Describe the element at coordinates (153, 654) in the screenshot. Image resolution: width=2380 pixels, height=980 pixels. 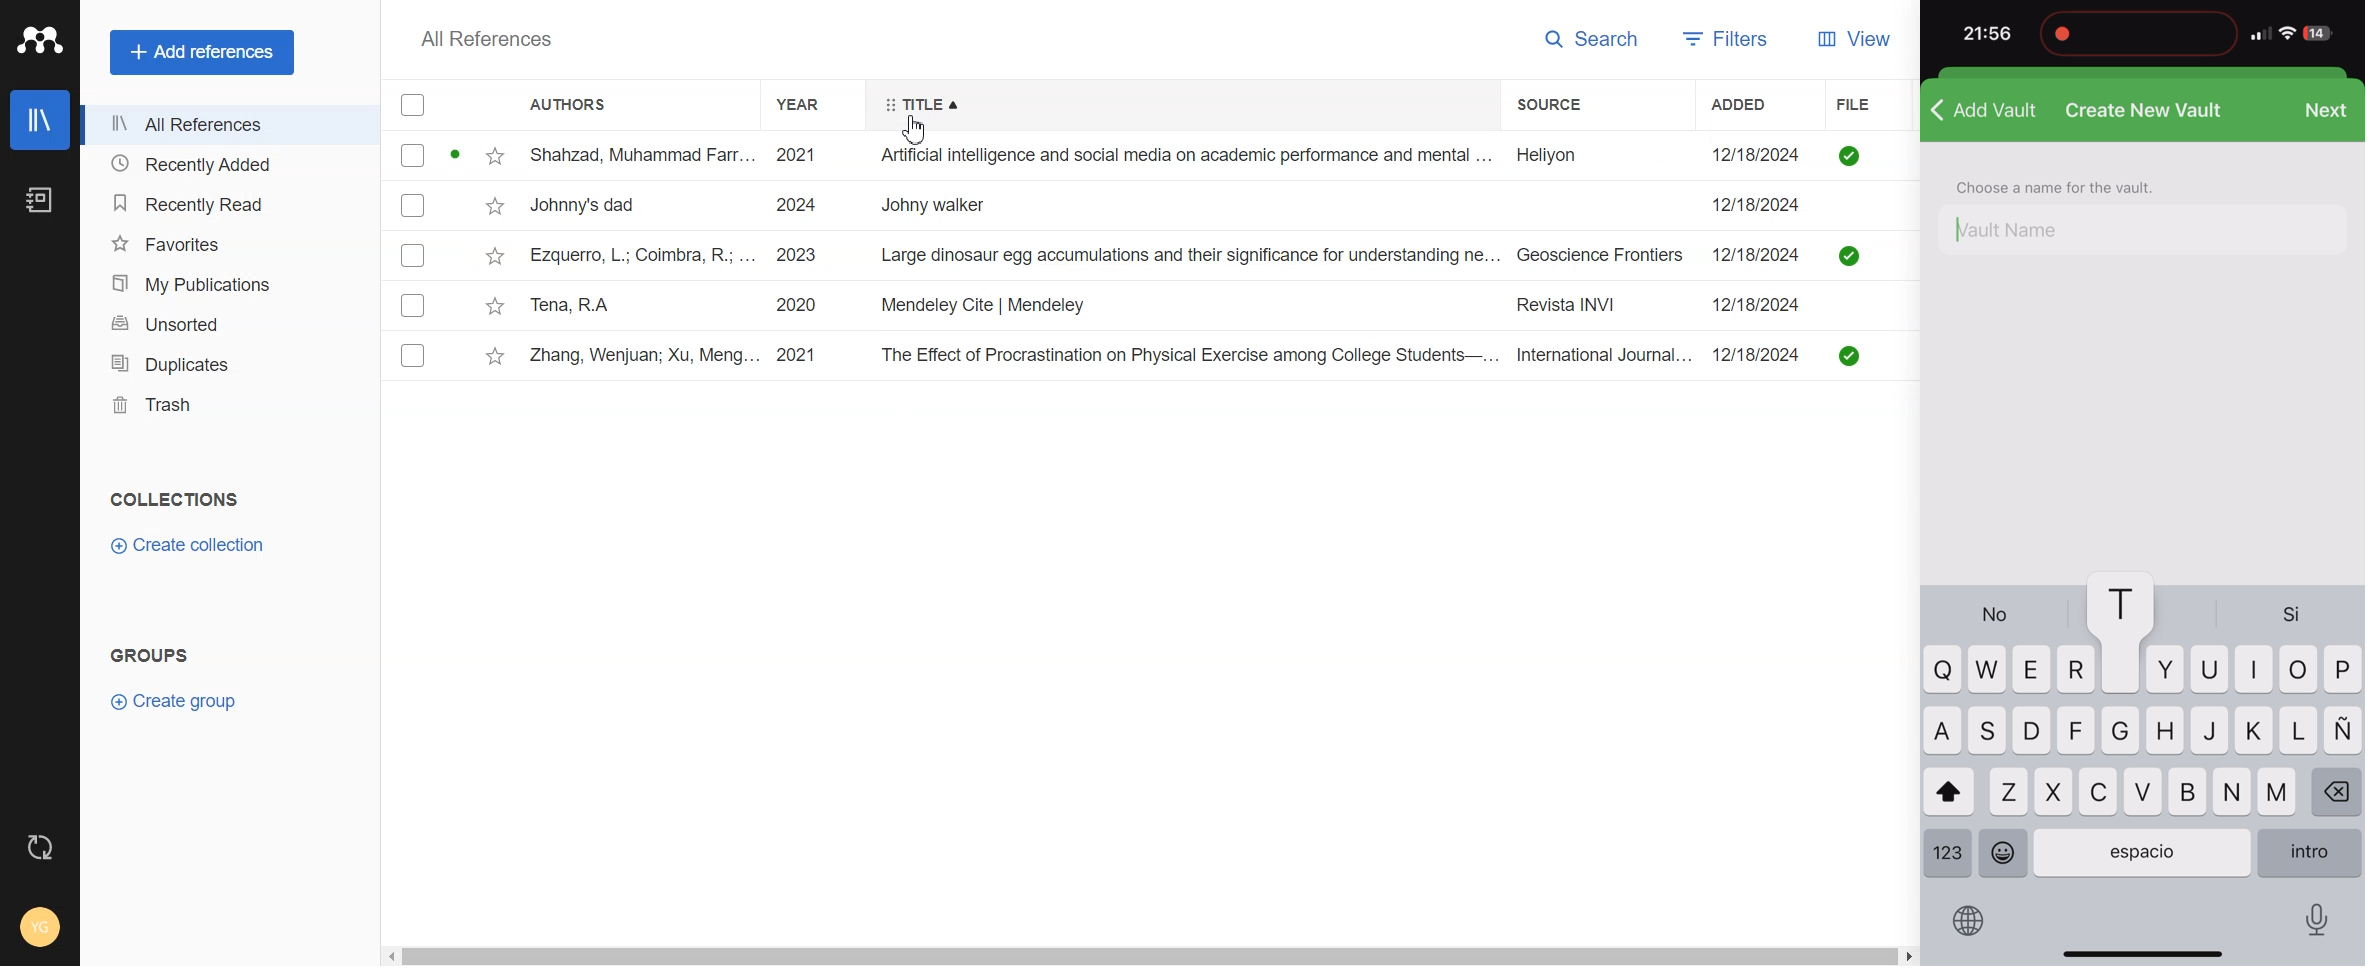
I see `Groups` at that location.